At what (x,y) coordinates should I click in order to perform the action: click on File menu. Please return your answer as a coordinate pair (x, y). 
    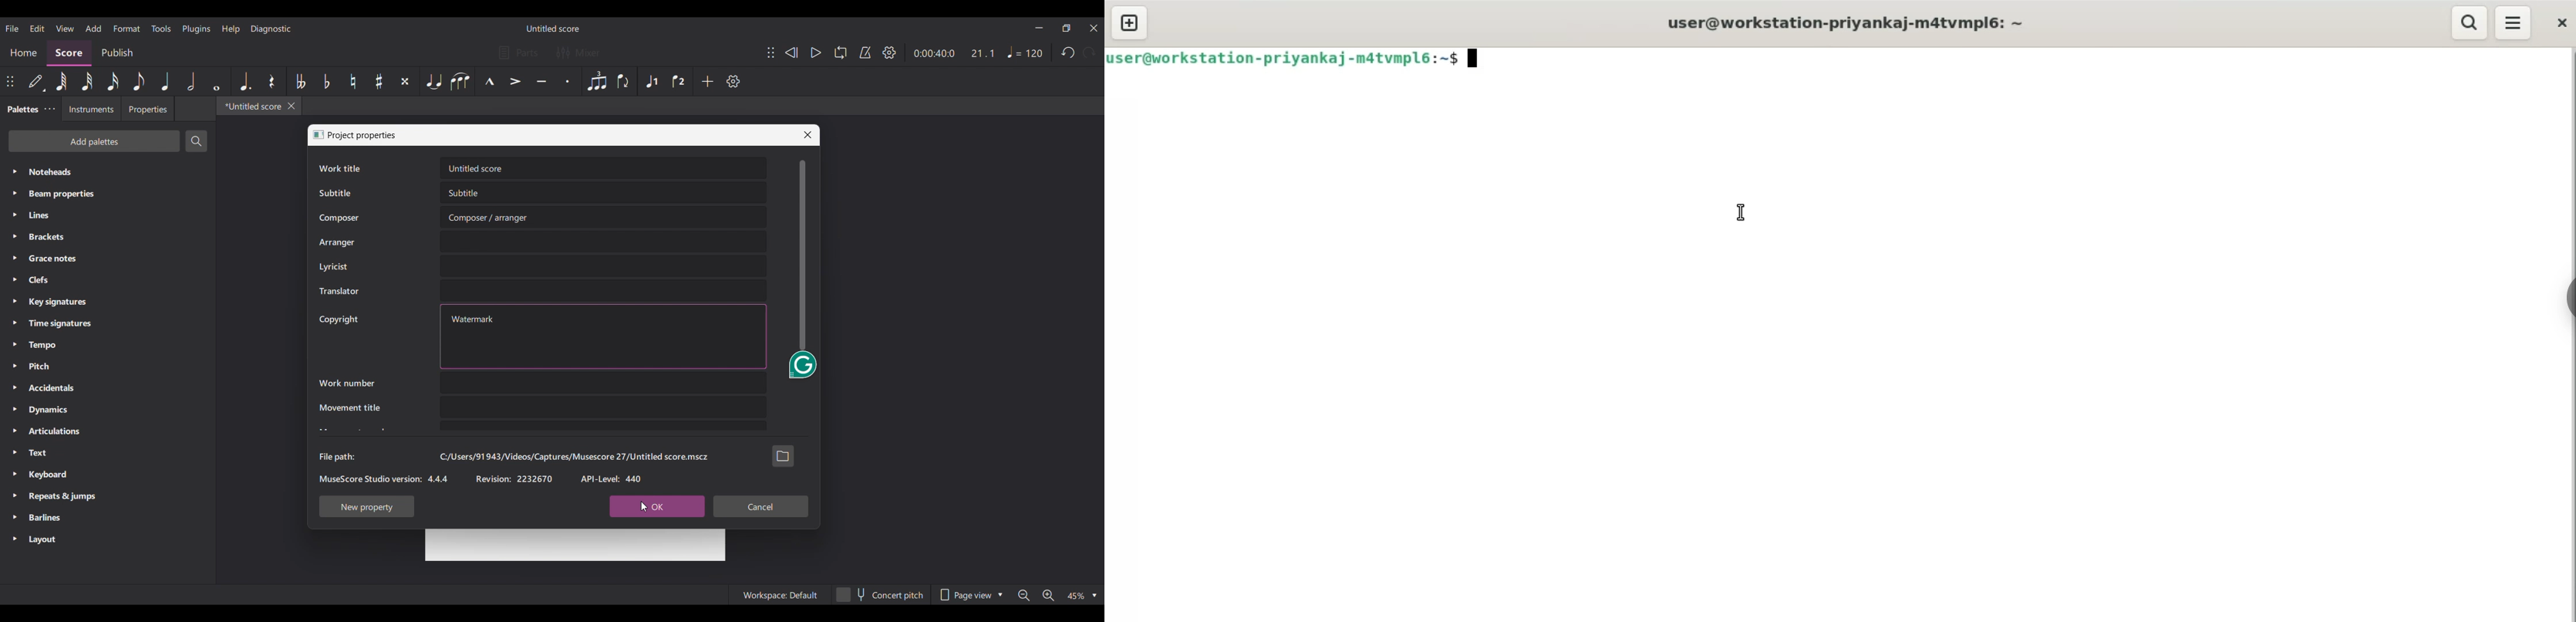
    Looking at the image, I should click on (12, 28).